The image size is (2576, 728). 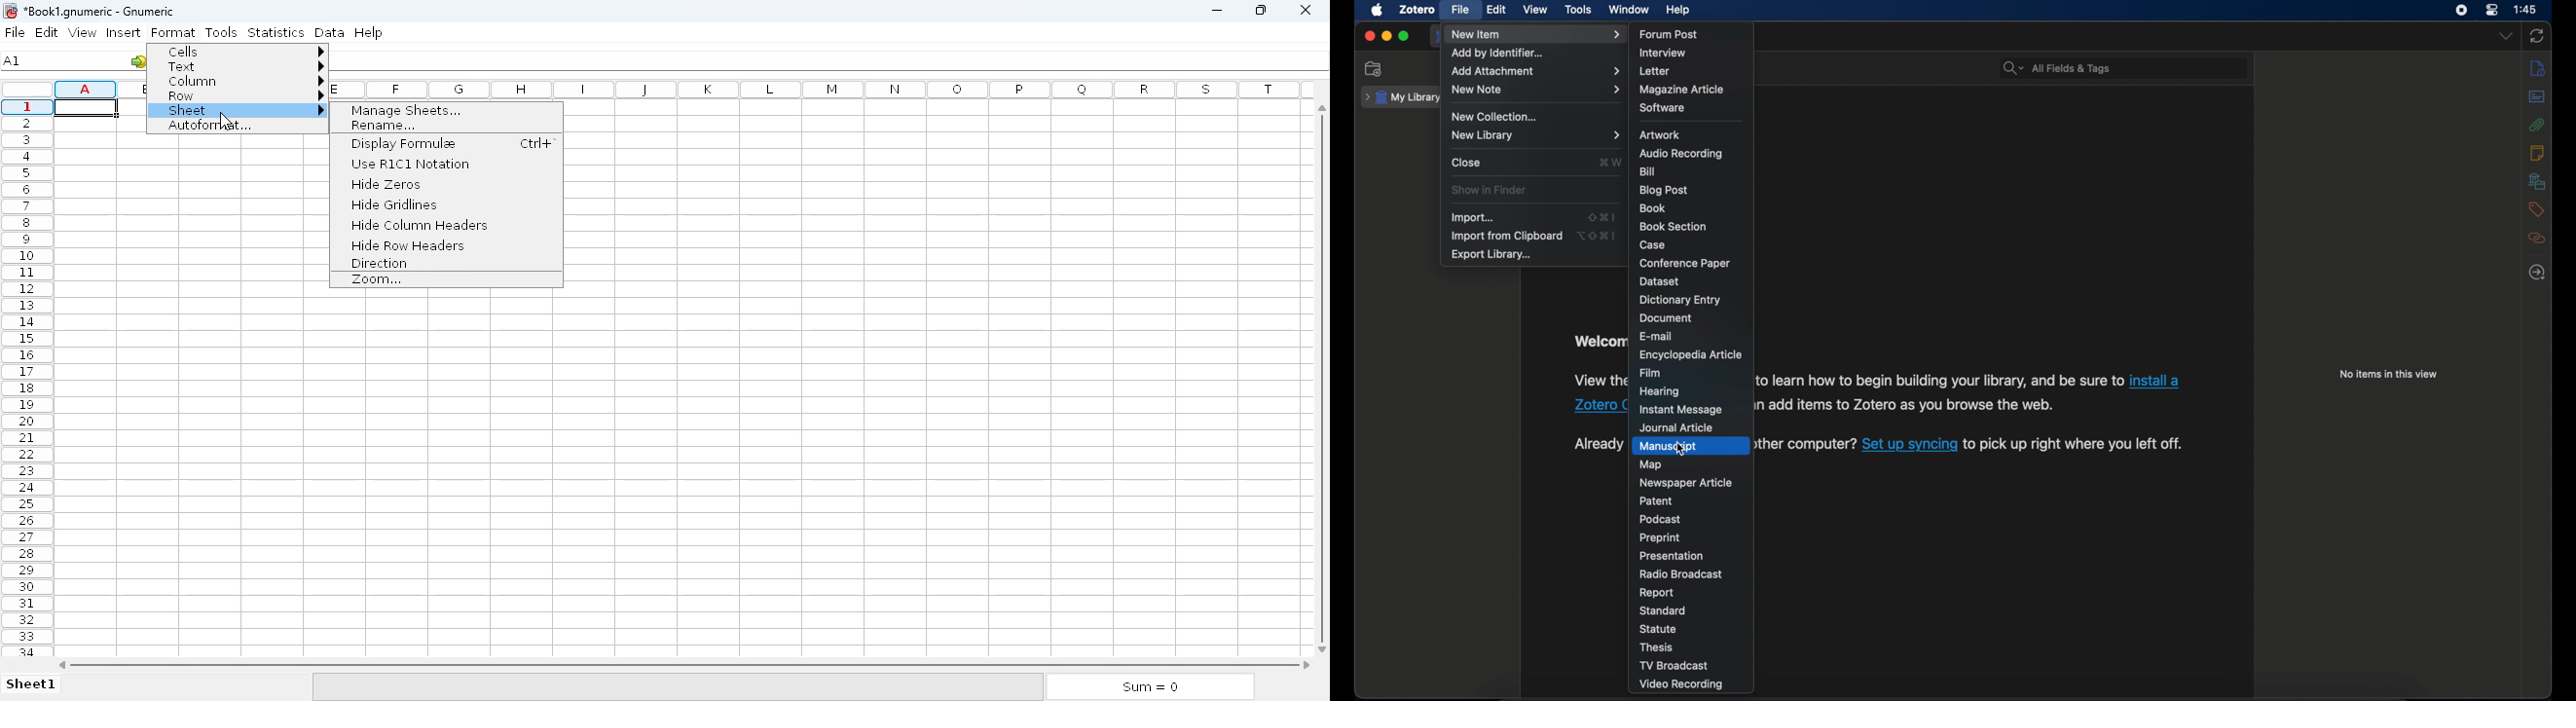 What do you see at coordinates (1680, 574) in the screenshot?
I see `radio broadcast` at bounding box center [1680, 574].